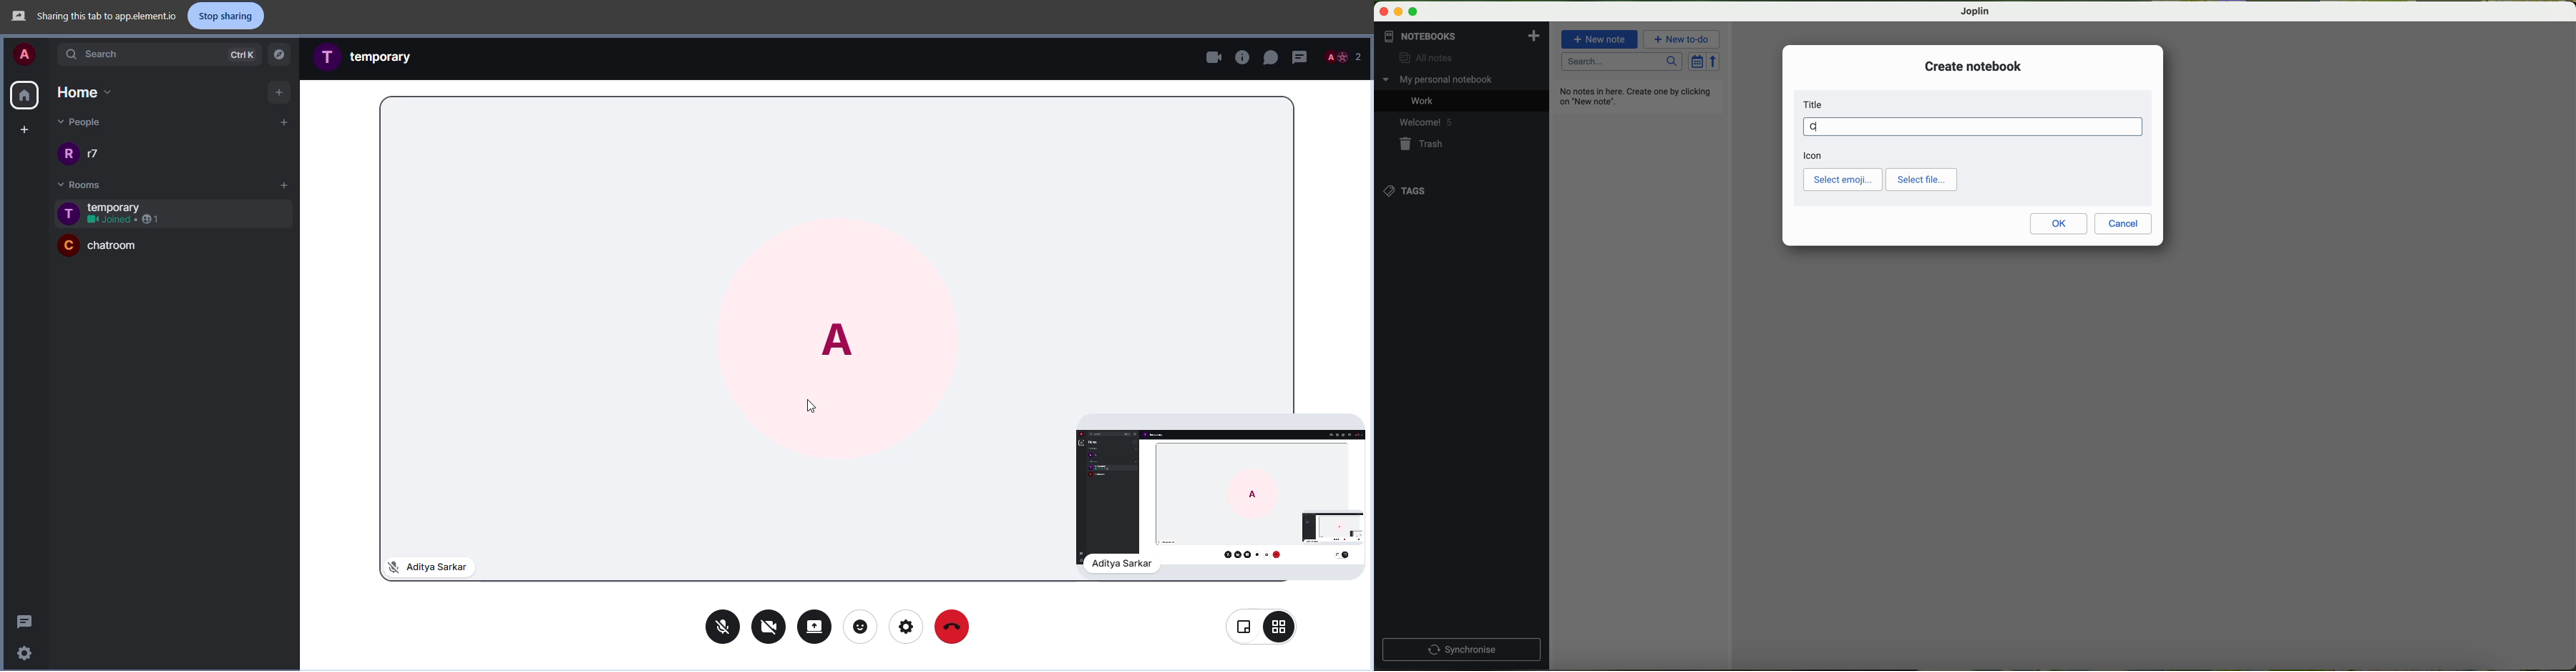  What do you see at coordinates (1262, 626) in the screenshot?
I see `view change` at bounding box center [1262, 626].